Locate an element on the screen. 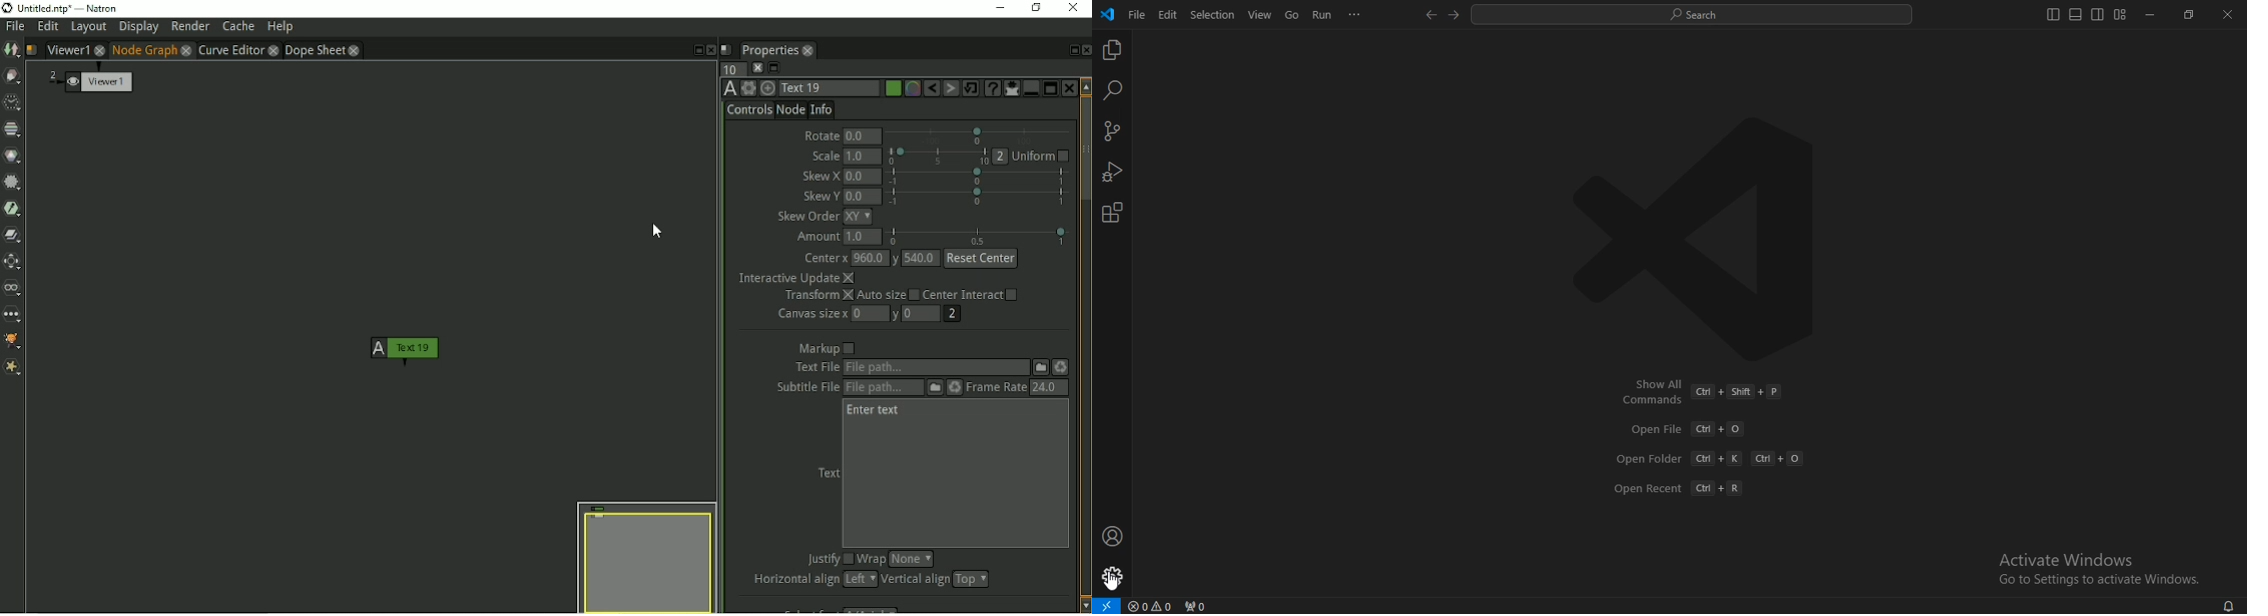  go back is located at coordinates (1430, 15).